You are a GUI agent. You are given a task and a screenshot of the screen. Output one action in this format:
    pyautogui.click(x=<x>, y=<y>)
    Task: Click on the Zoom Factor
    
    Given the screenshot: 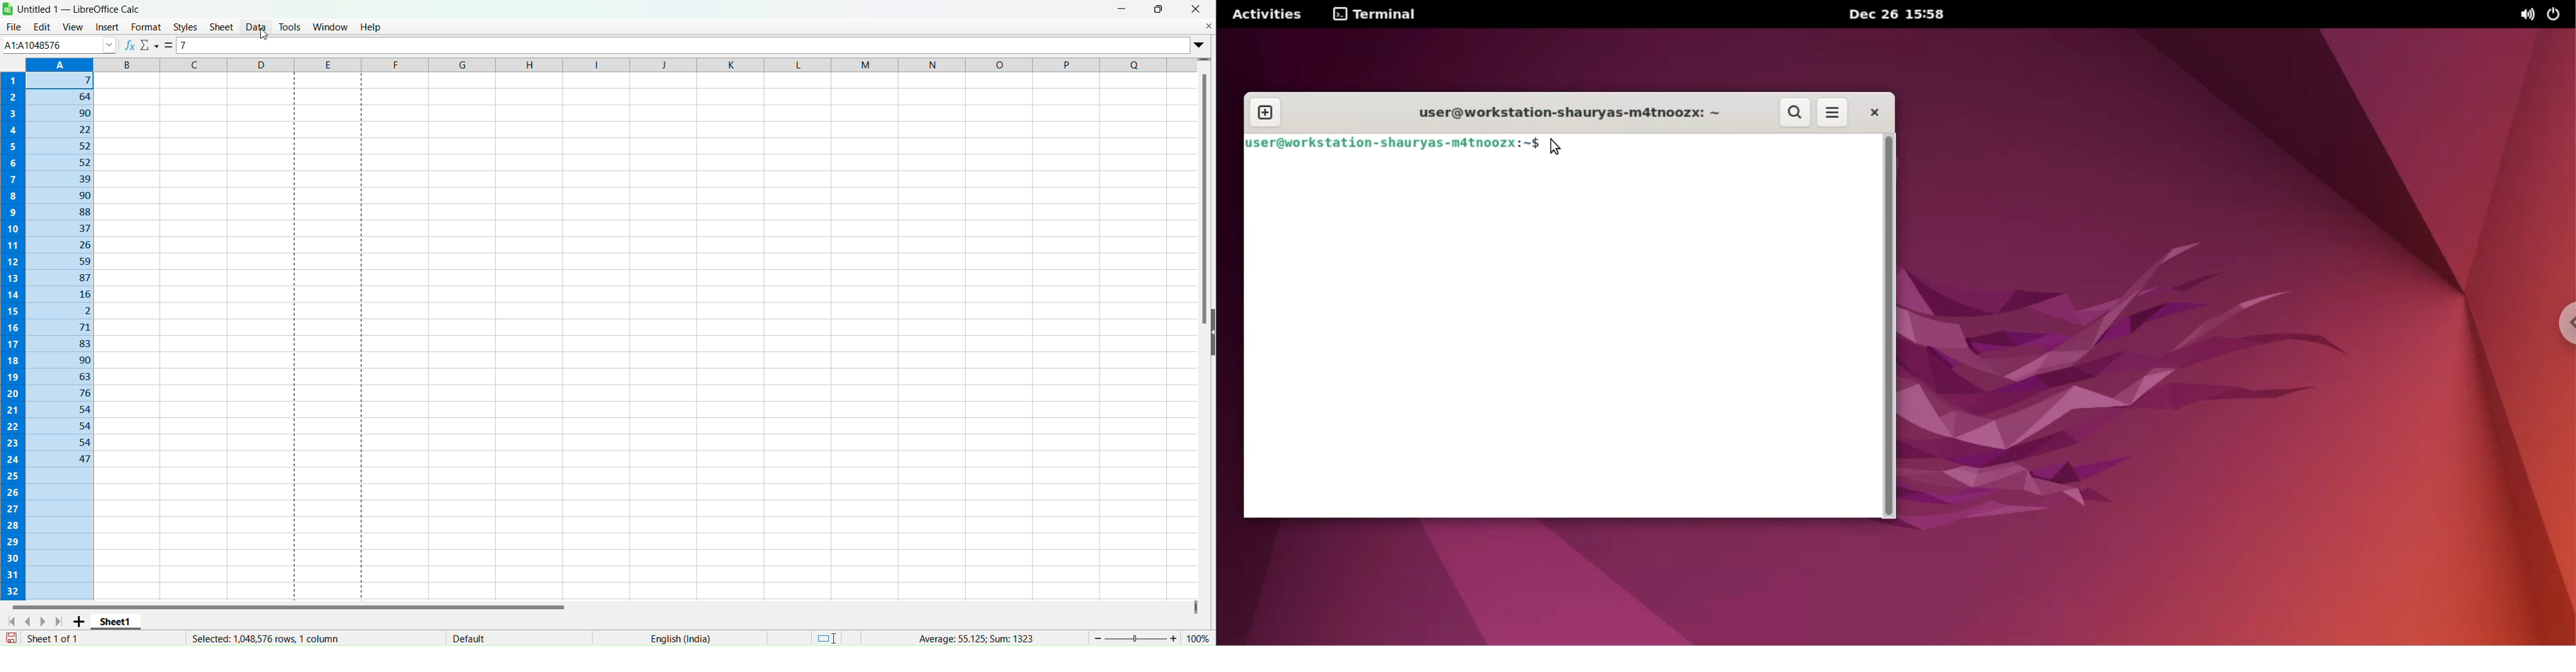 What is the action you would take?
    pyautogui.click(x=1153, y=637)
    